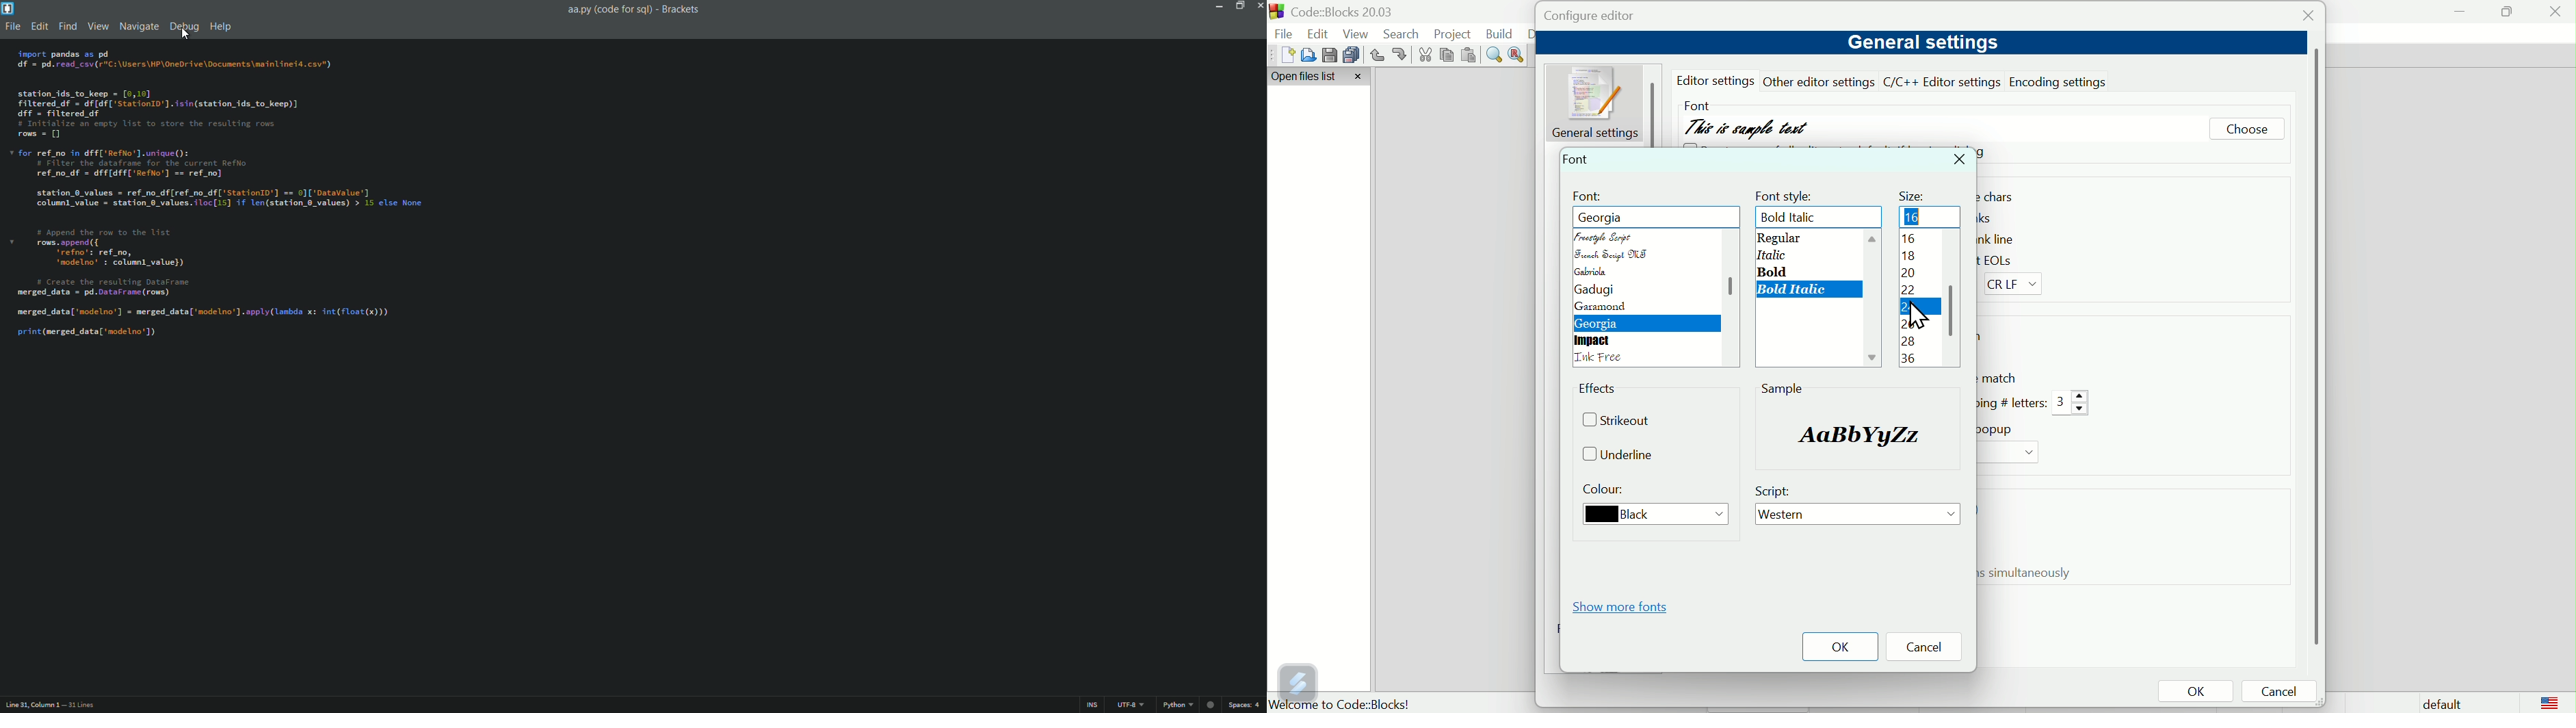 This screenshot has width=2576, height=728. I want to click on sample, so click(1852, 433).